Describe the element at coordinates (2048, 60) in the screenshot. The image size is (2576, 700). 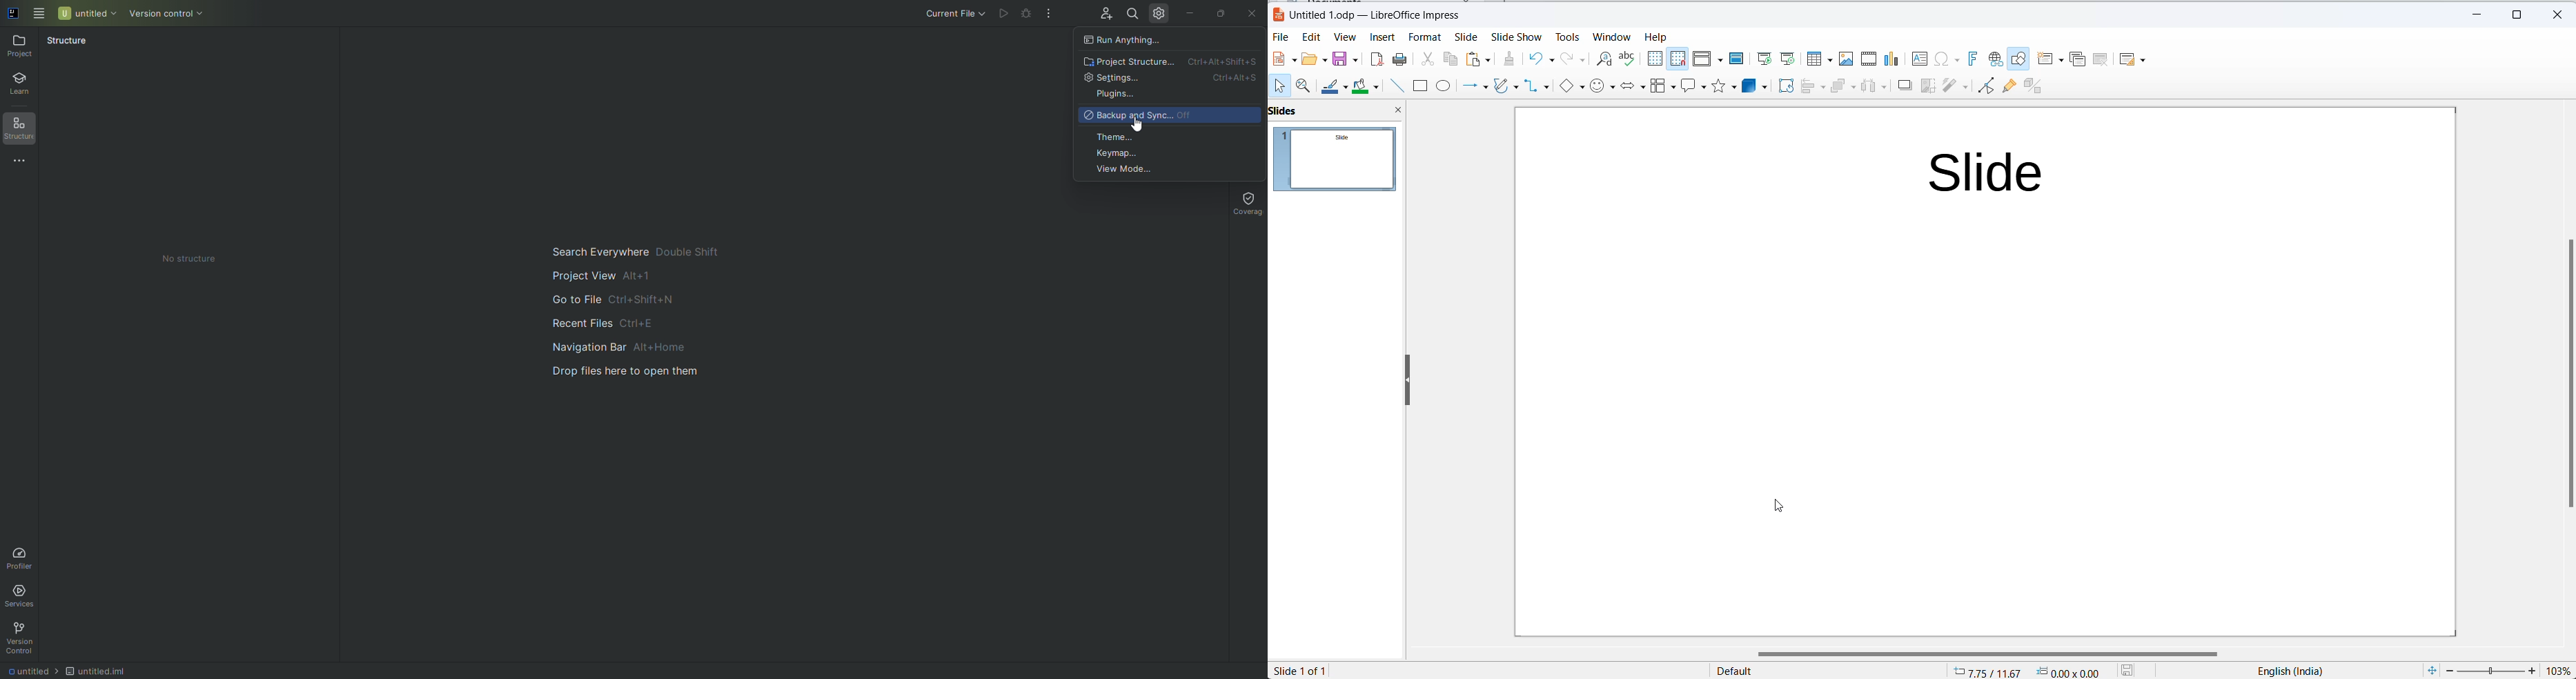
I see `new slide` at that location.